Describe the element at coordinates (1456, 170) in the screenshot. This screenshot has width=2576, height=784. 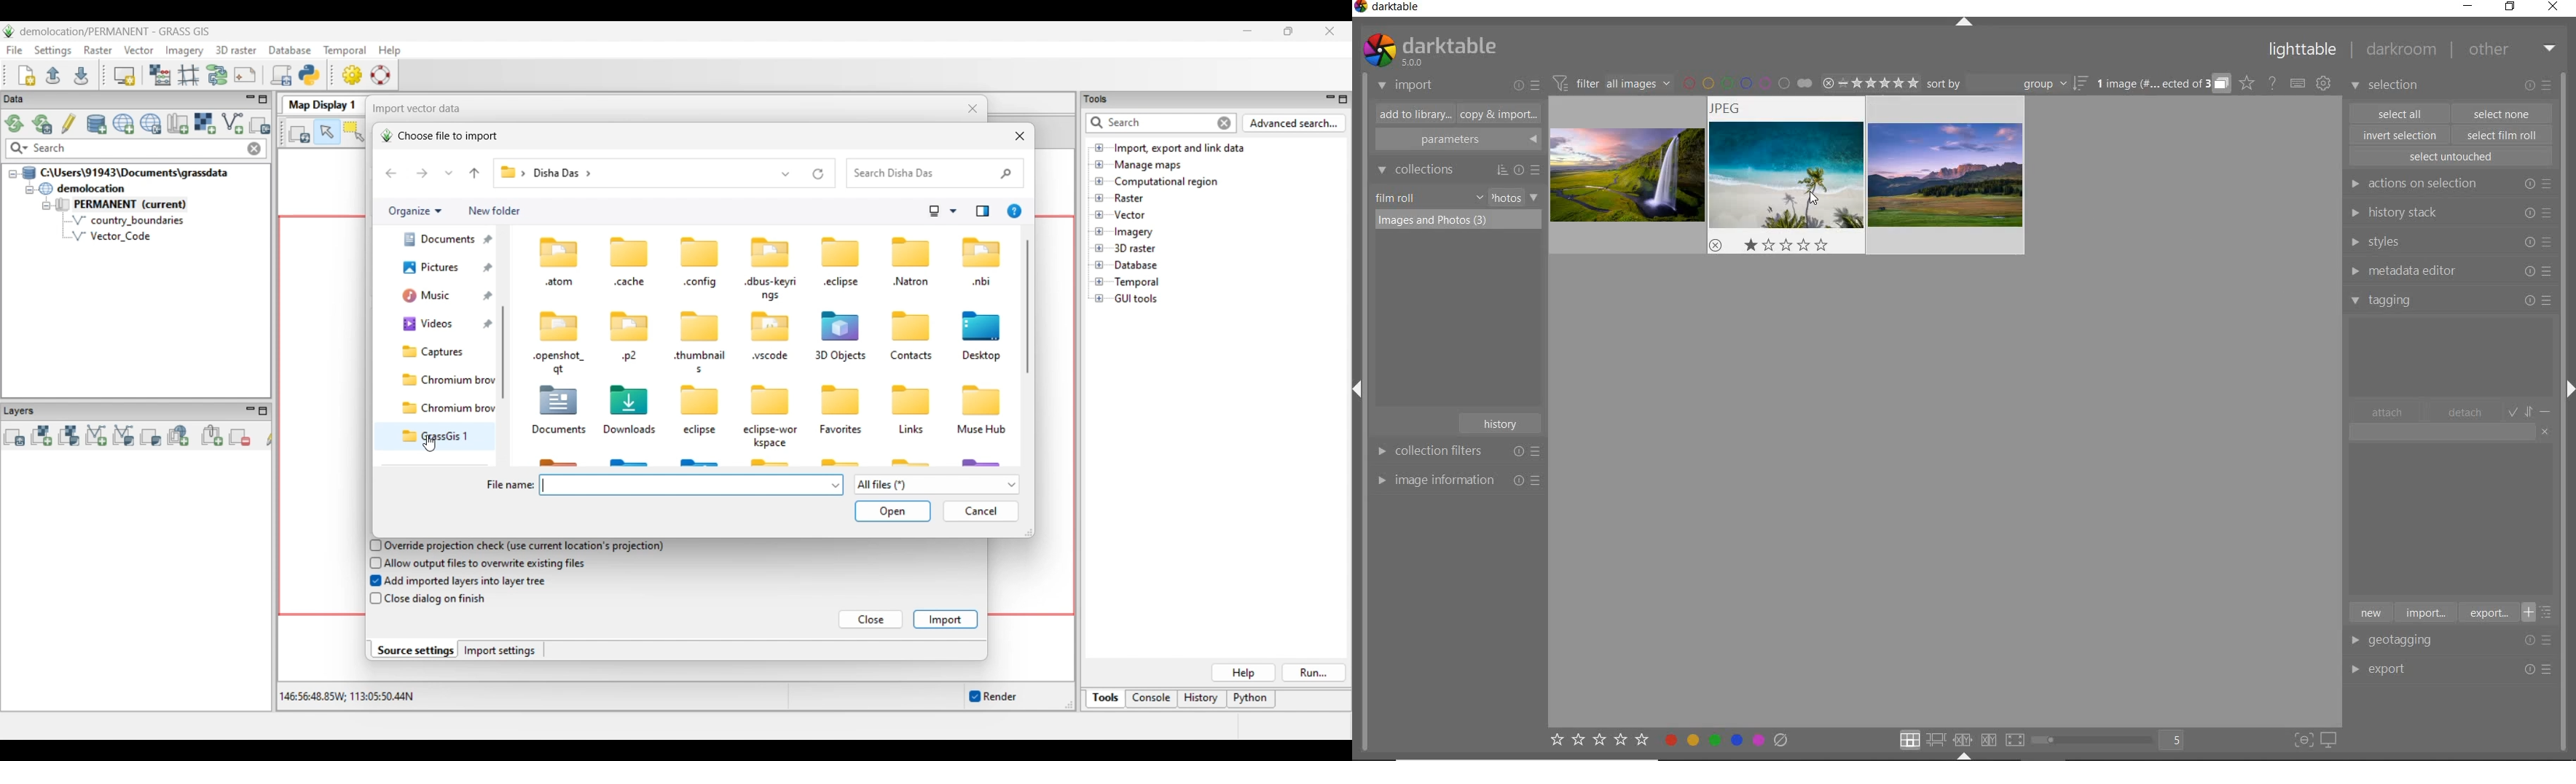
I see `collections` at that location.